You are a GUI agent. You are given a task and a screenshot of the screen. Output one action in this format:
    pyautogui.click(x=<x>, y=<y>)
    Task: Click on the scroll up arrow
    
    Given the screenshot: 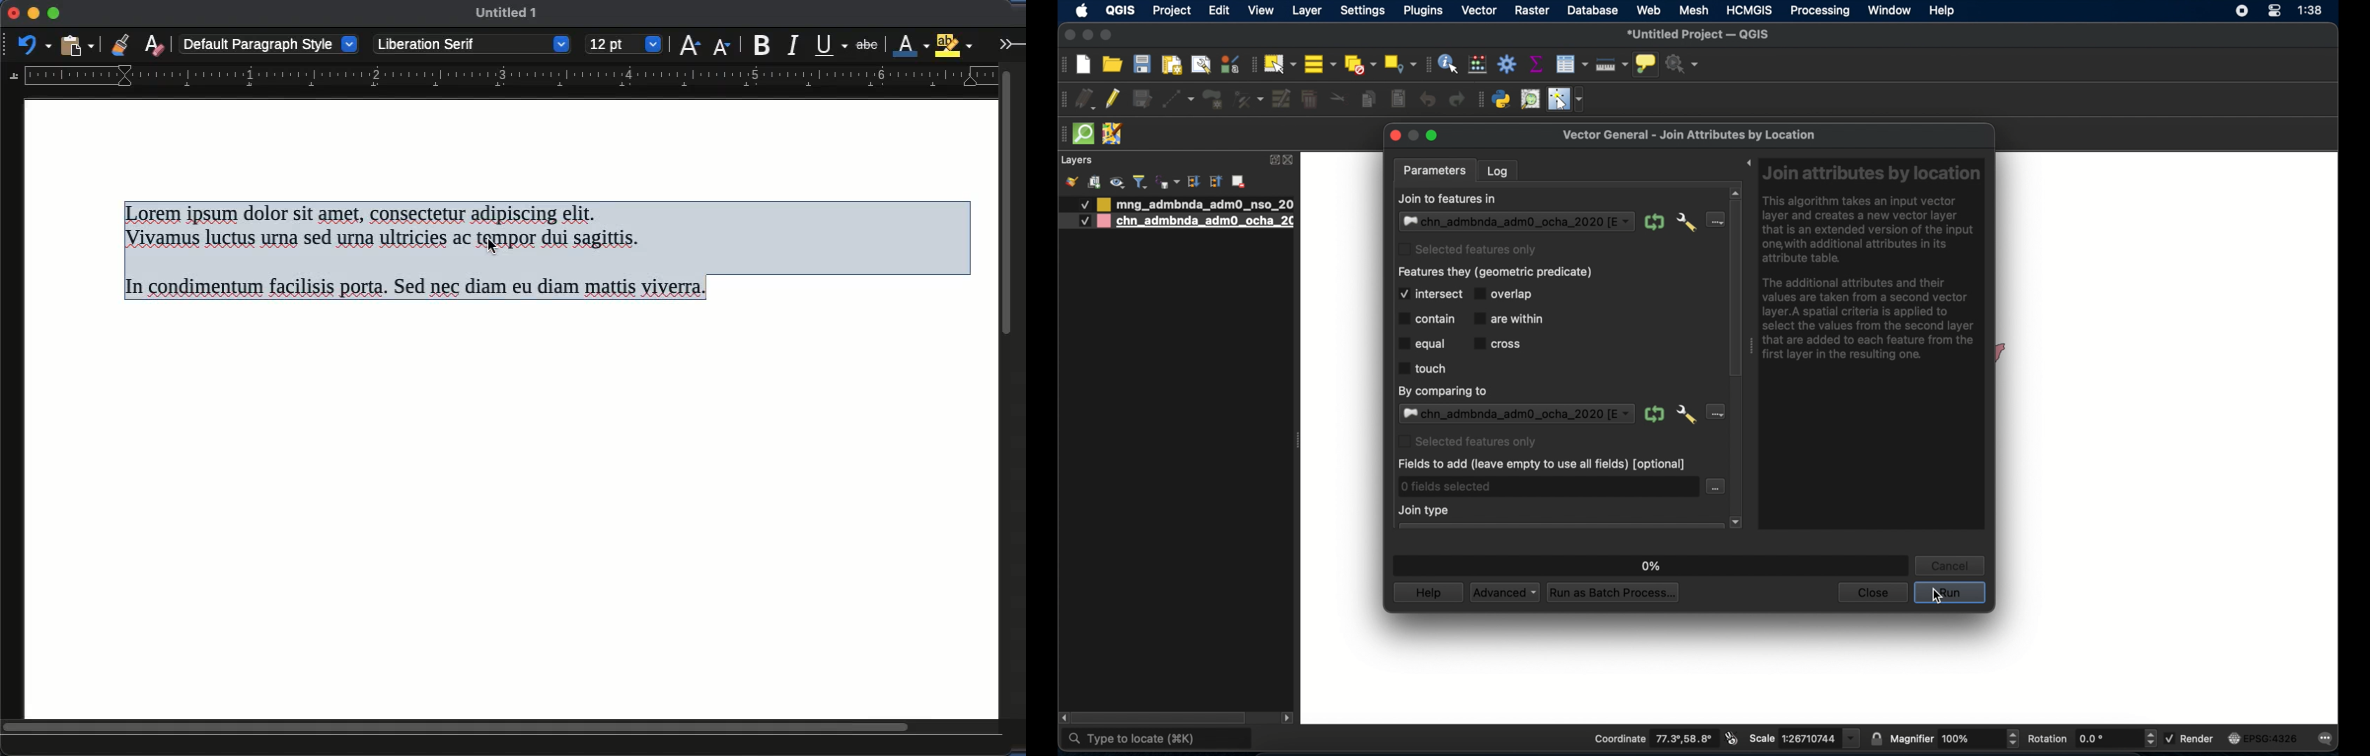 What is the action you would take?
    pyautogui.click(x=1736, y=191)
    